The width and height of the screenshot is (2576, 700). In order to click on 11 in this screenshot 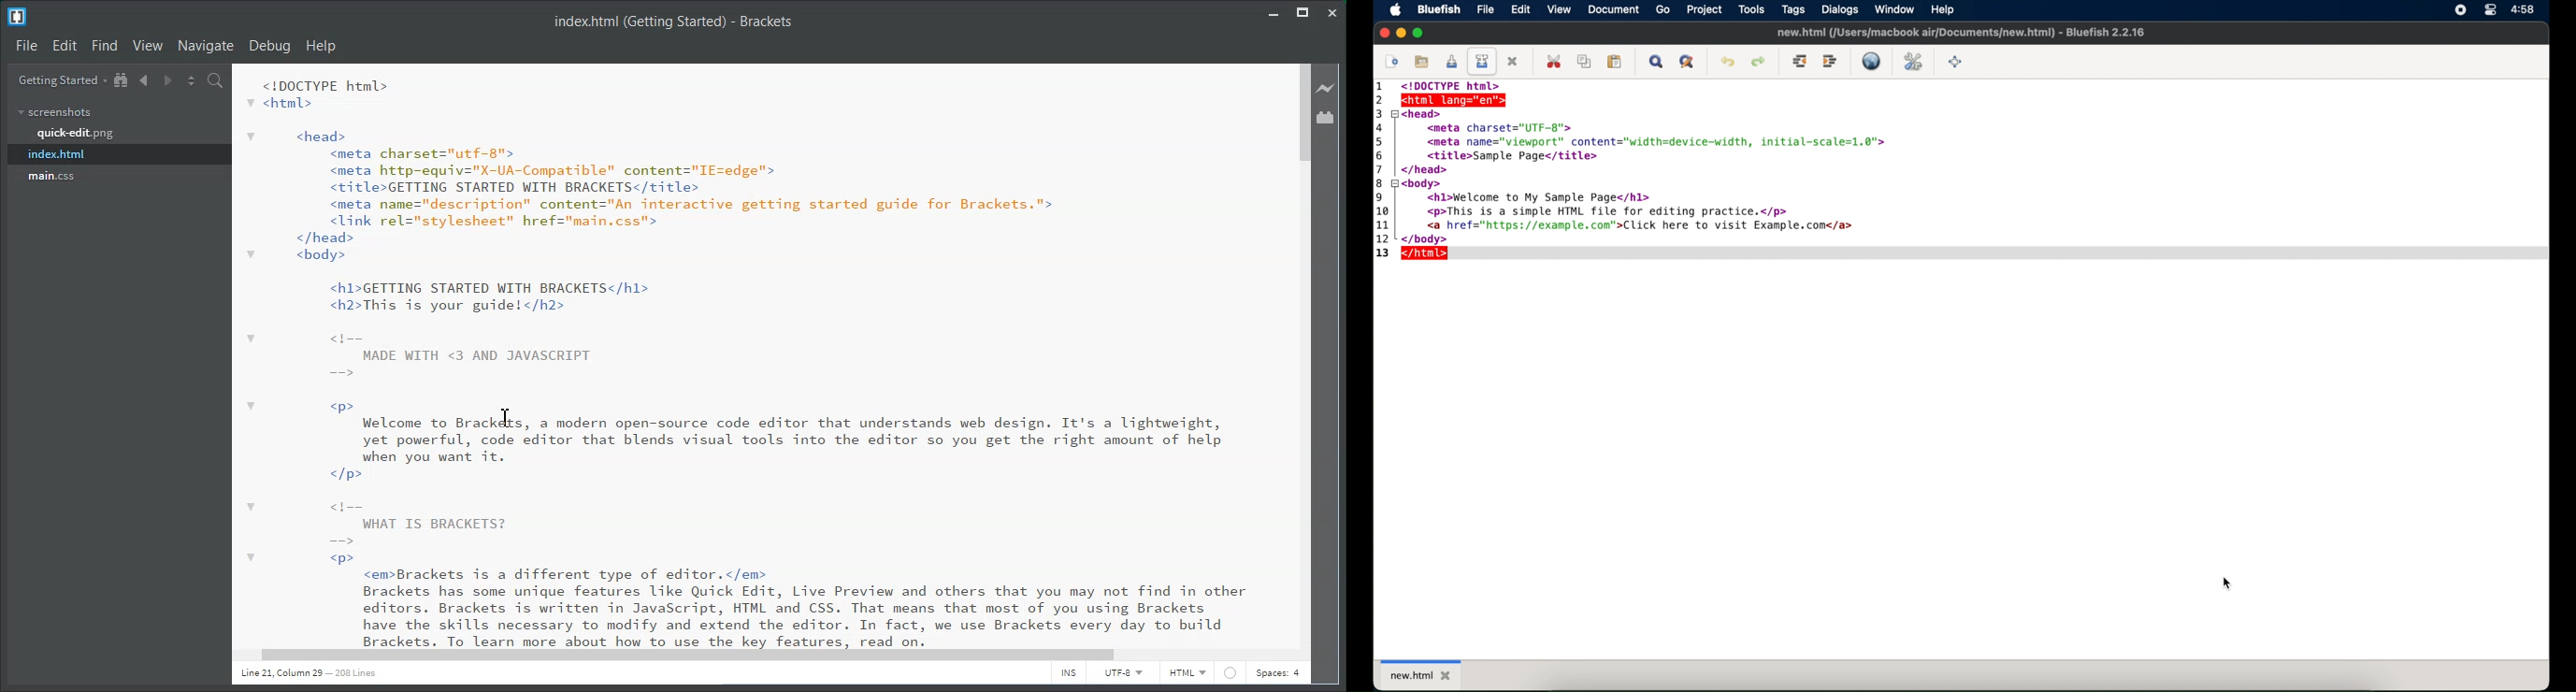, I will do `click(1385, 225)`.